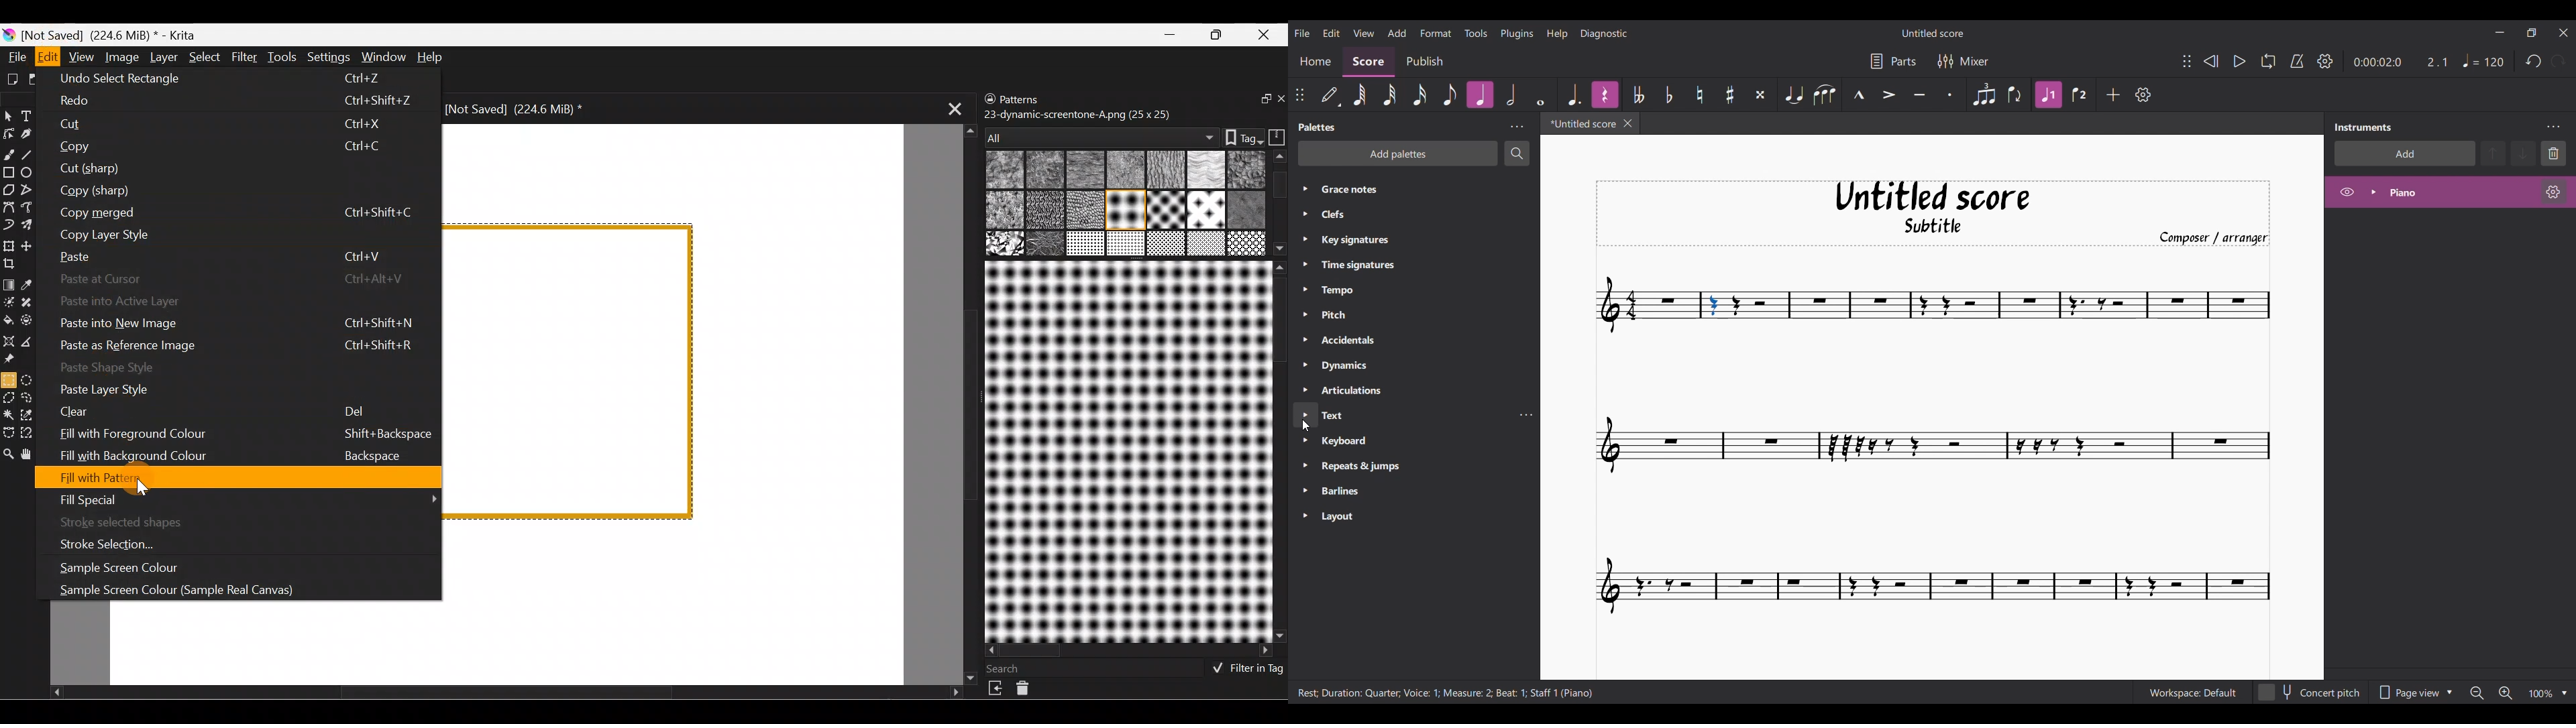 The width and height of the screenshot is (2576, 728). Describe the element at coordinates (1435, 32) in the screenshot. I see `Format menu` at that location.